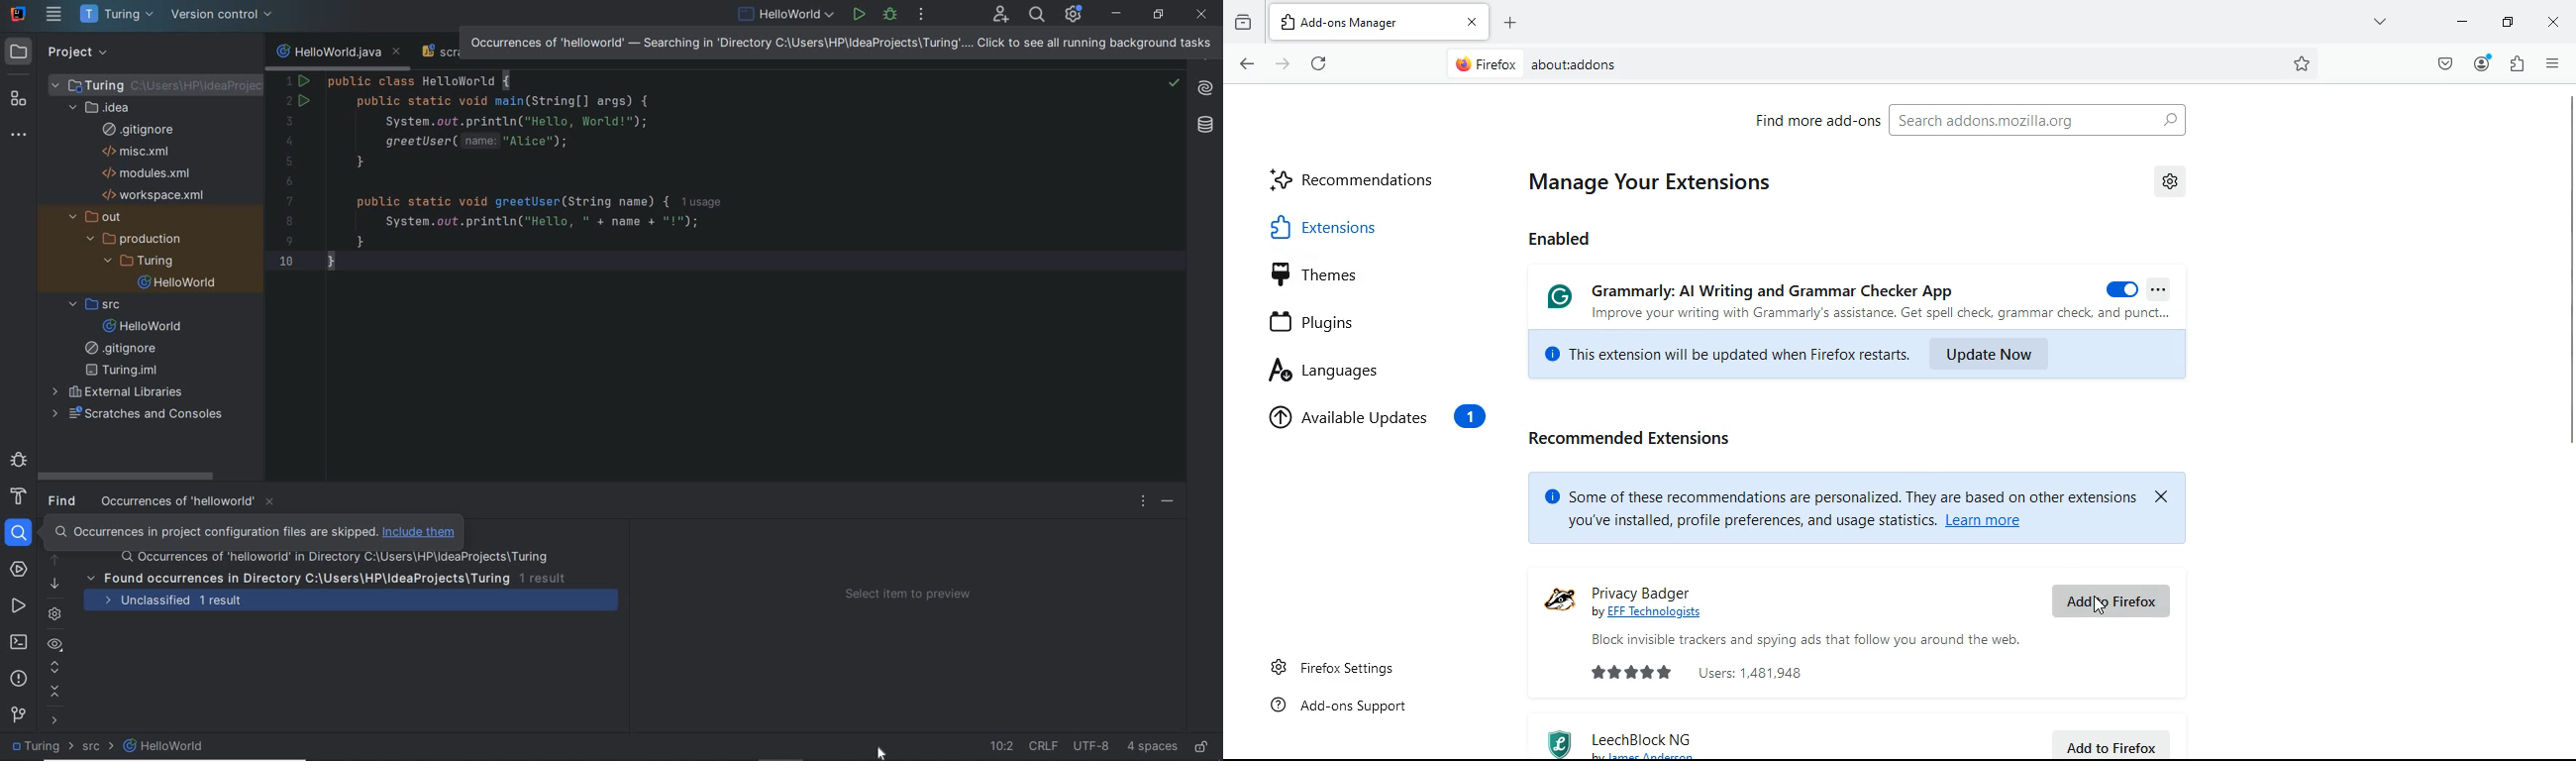 The width and height of the screenshot is (2576, 784). What do you see at coordinates (1986, 522) in the screenshot?
I see `Learn more` at bounding box center [1986, 522].